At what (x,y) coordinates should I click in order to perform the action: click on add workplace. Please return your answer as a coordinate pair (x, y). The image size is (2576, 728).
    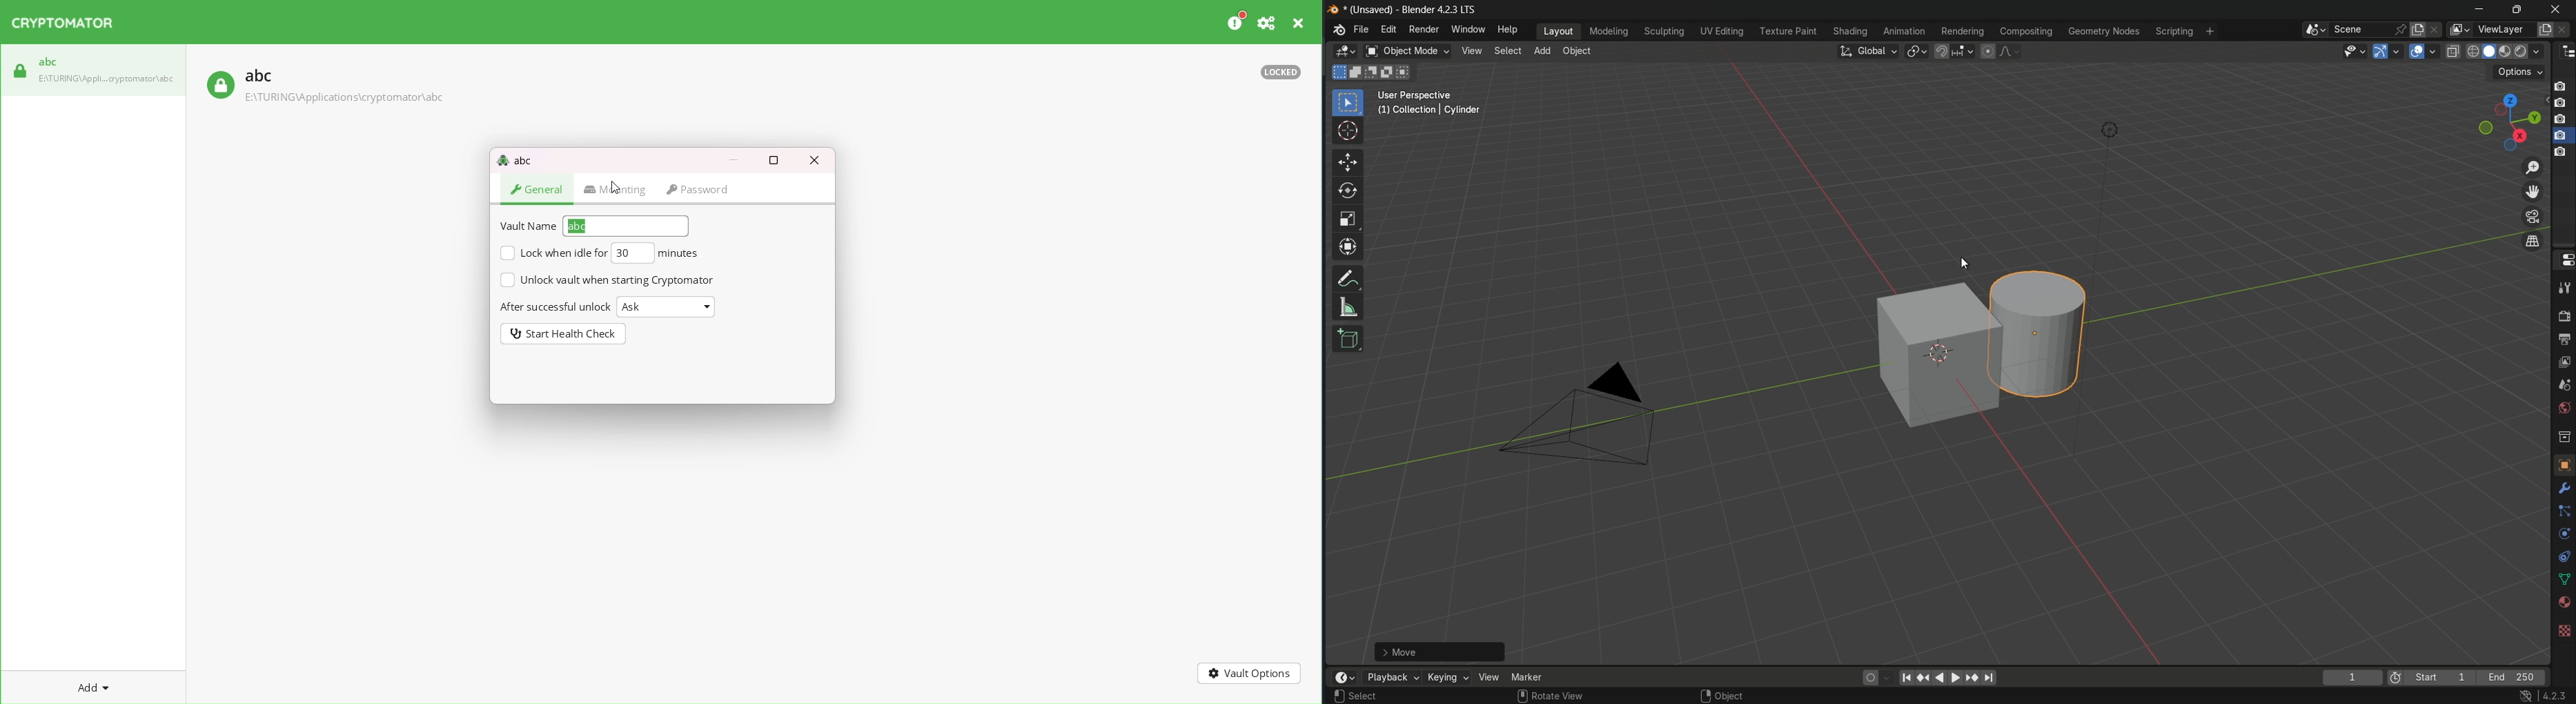
    Looking at the image, I should click on (2210, 32).